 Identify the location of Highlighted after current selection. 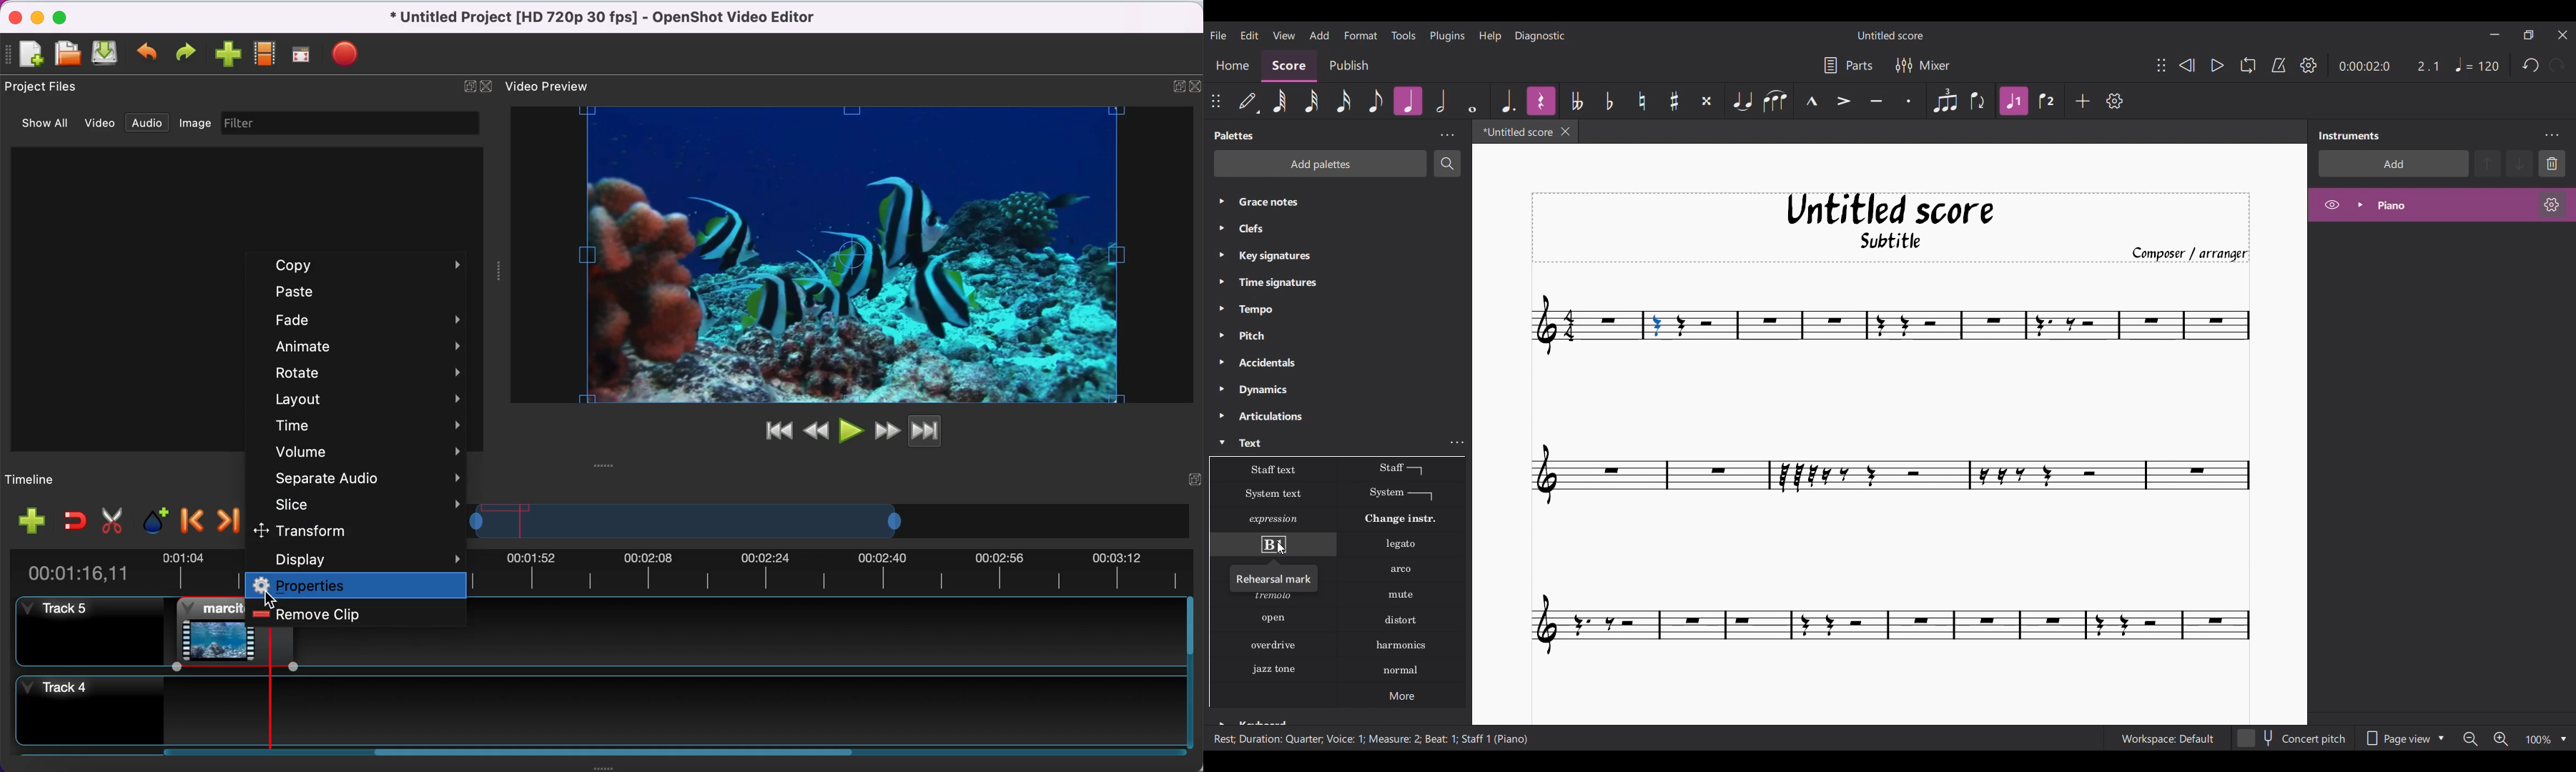
(2014, 101).